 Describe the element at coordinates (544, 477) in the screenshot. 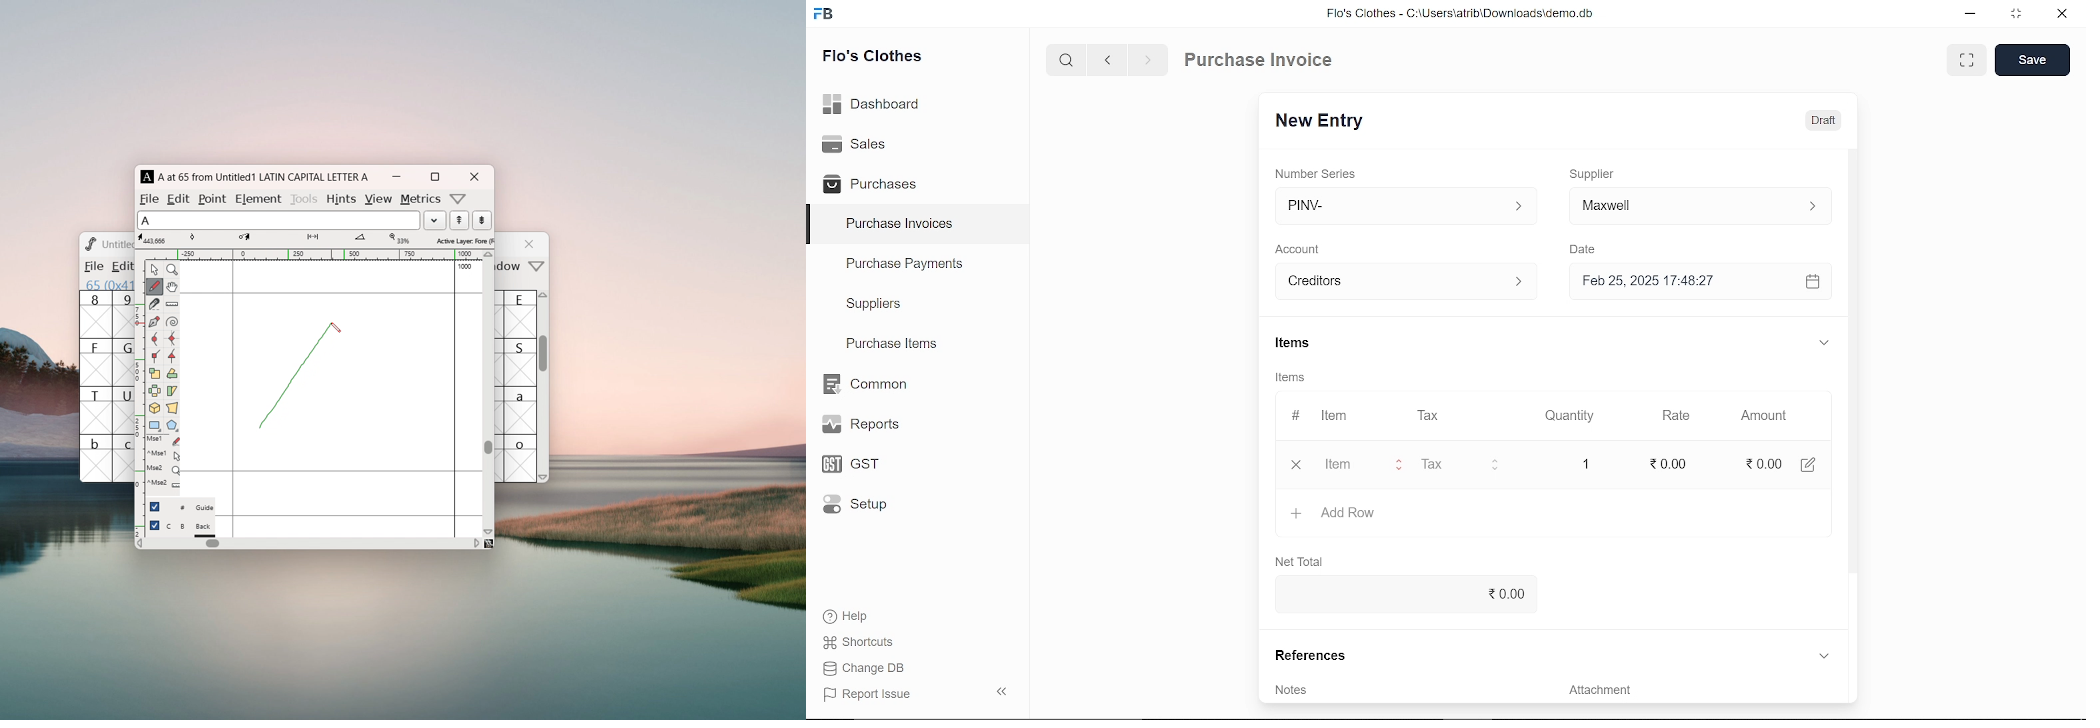

I see `scroll down` at that location.